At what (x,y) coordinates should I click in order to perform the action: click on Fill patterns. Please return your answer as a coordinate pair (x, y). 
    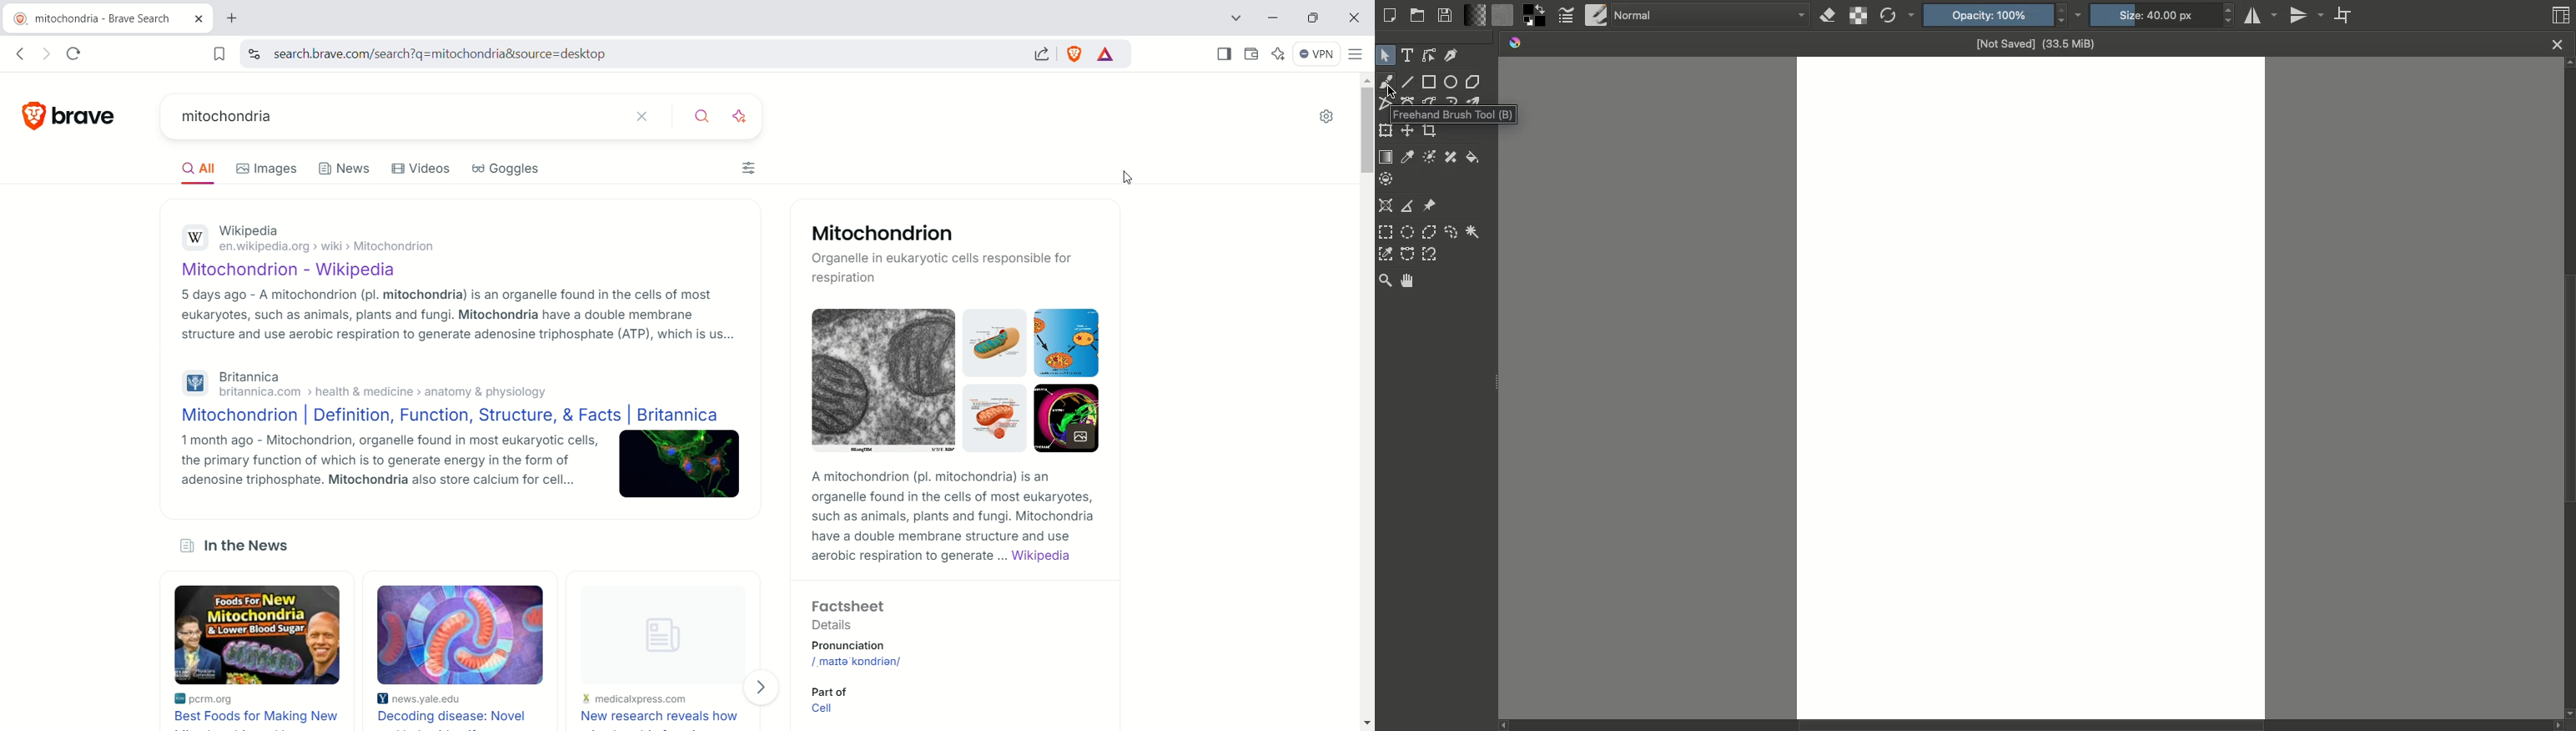
    Looking at the image, I should click on (1503, 16).